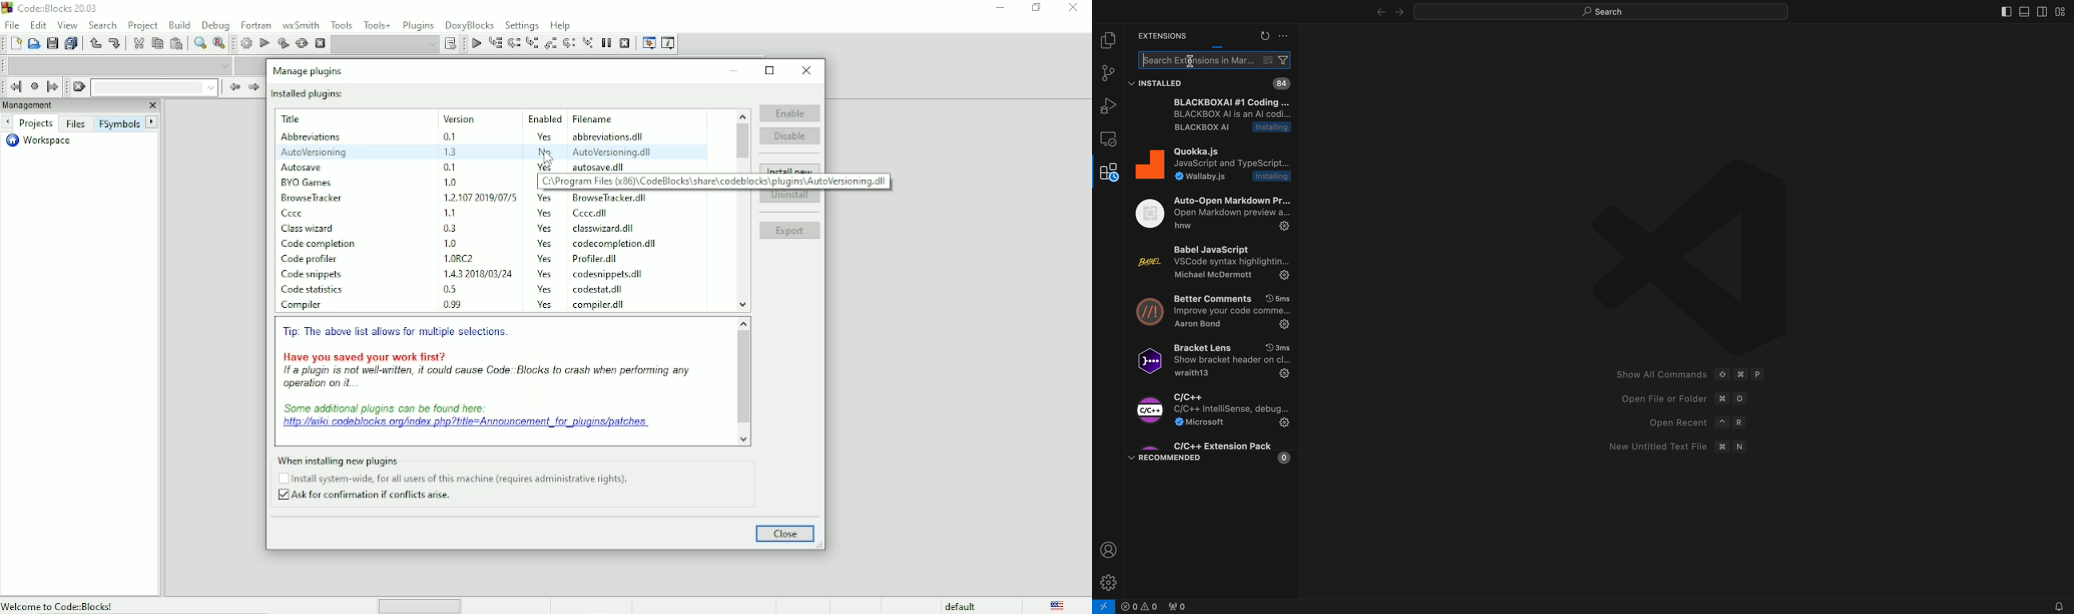 The width and height of the screenshot is (2100, 616). I want to click on Debugging windows, so click(649, 44).